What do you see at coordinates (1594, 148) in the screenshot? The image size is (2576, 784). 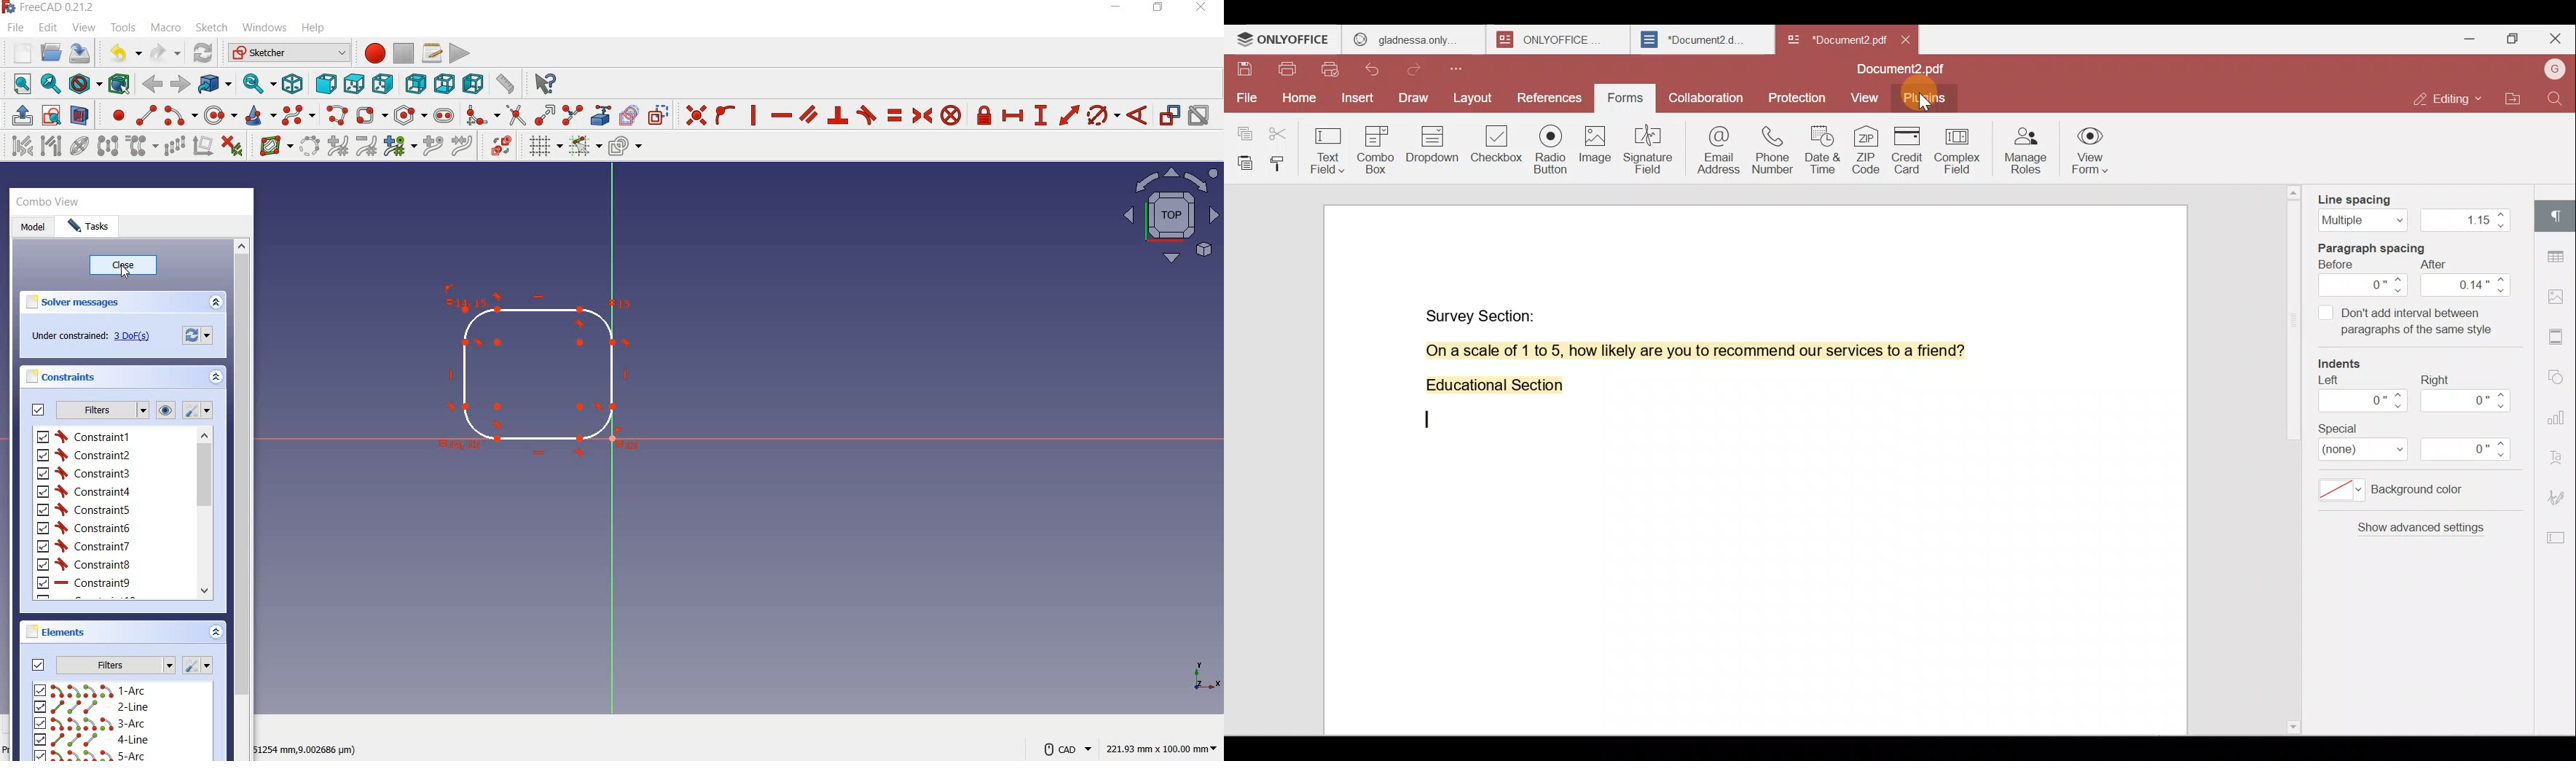 I see `Image` at bounding box center [1594, 148].